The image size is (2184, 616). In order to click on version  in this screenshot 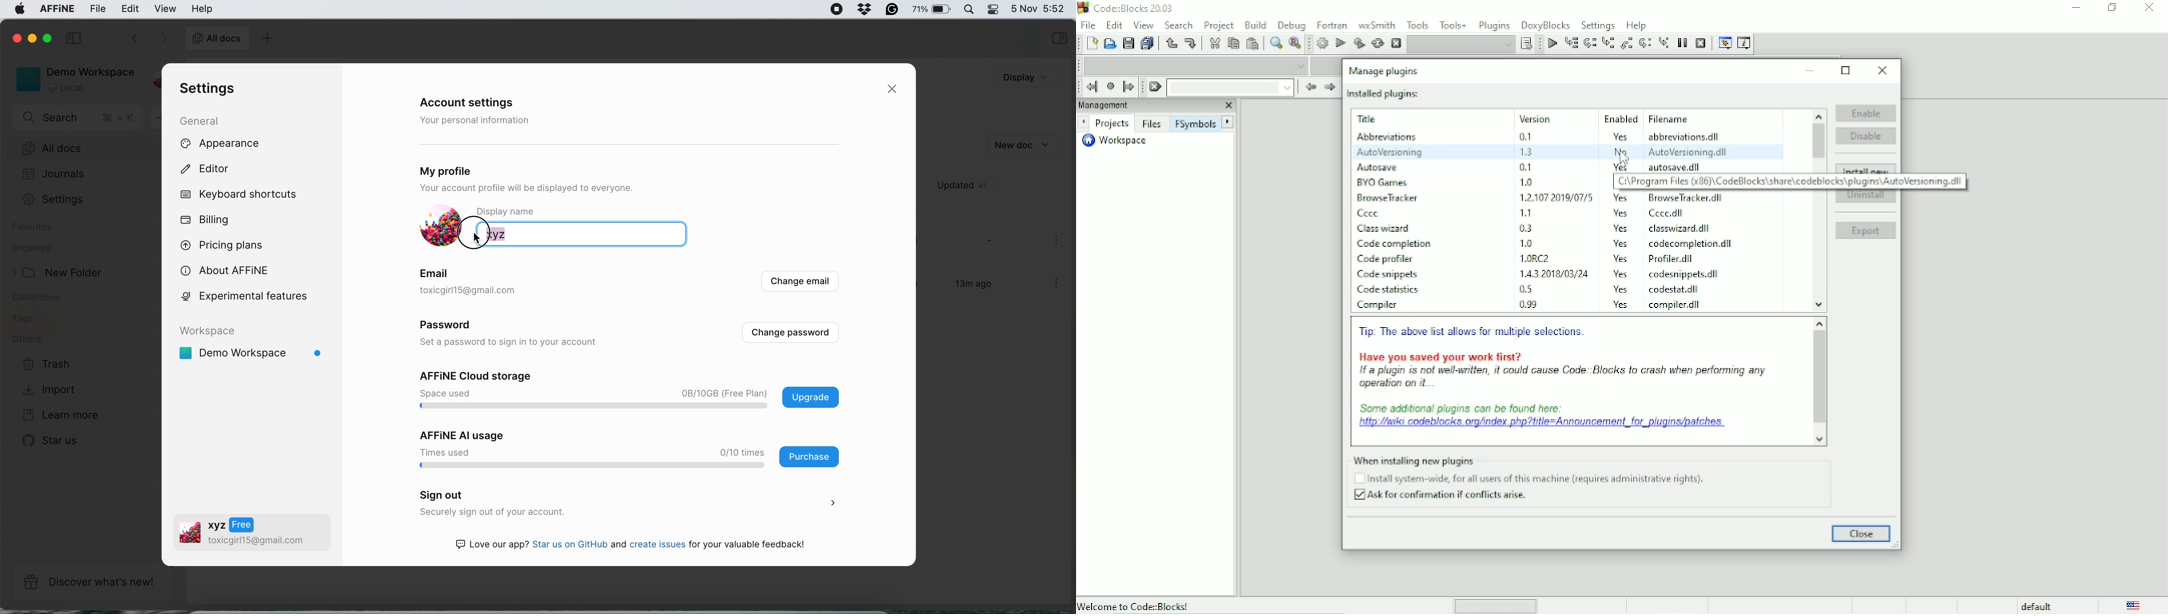, I will do `click(1553, 258)`.